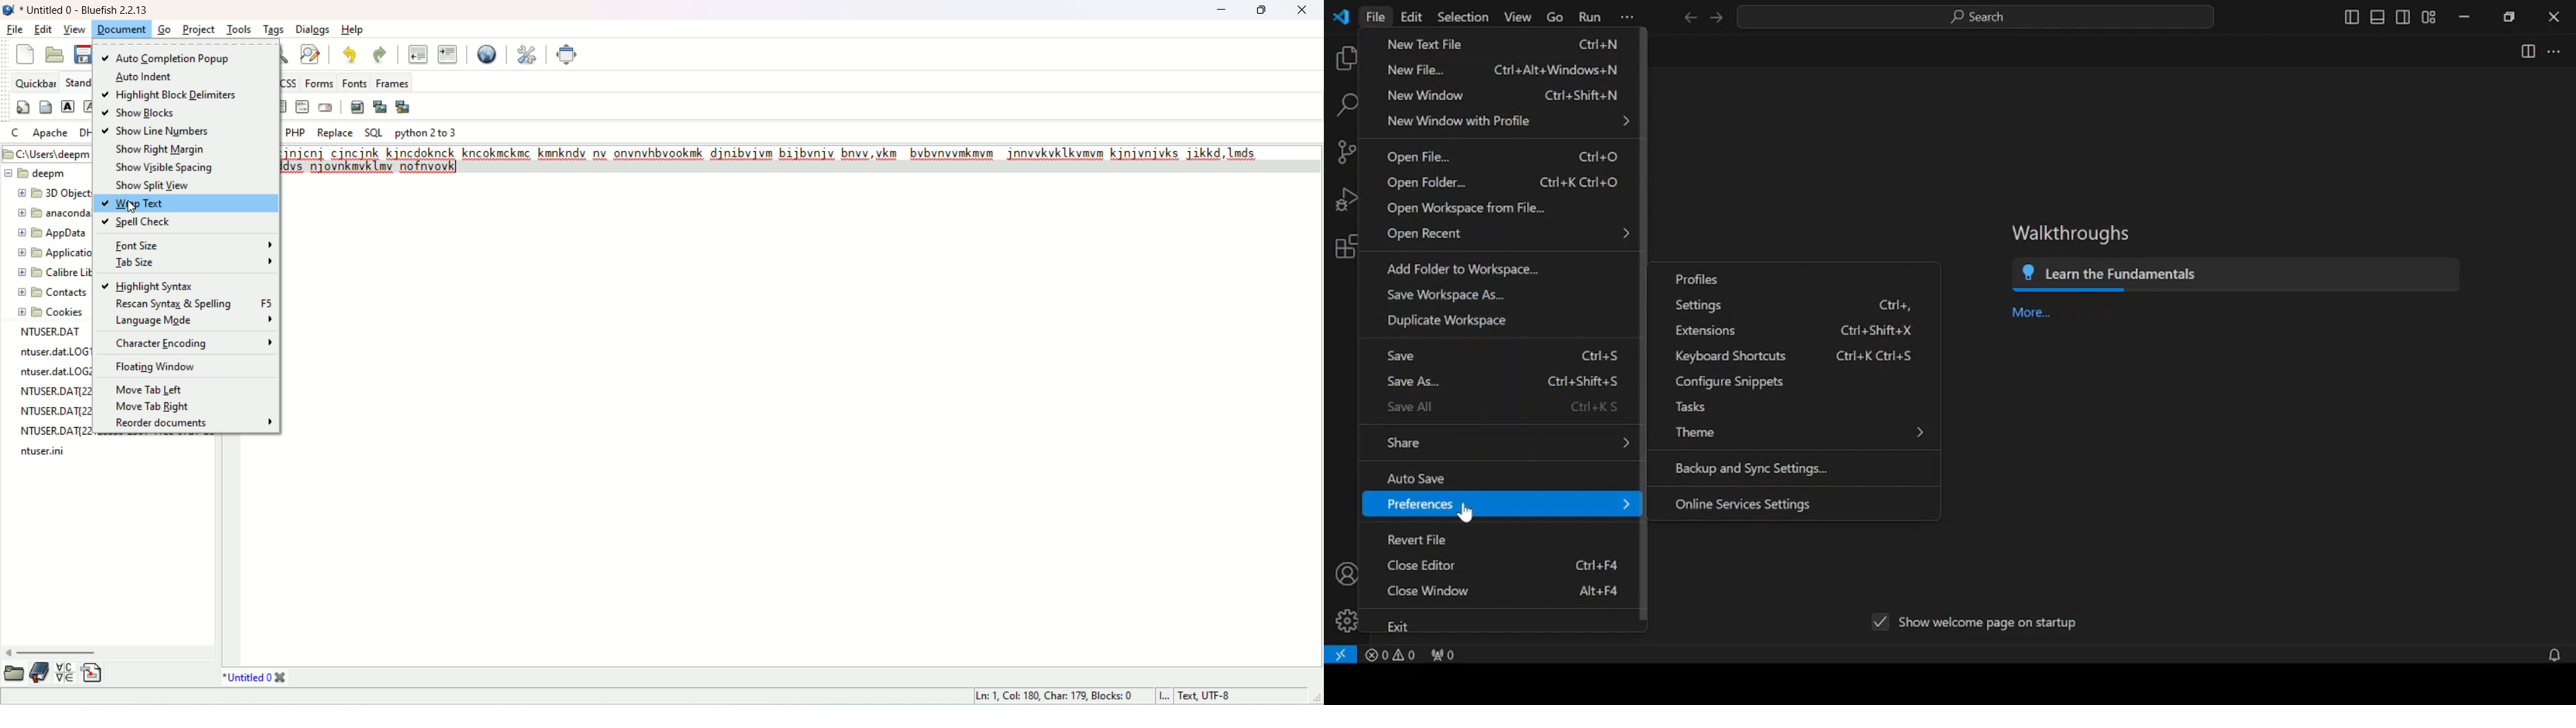  What do you see at coordinates (426, 132) in the screenshot?
I see `python 2 to 3` at bounding box center [426, 132].